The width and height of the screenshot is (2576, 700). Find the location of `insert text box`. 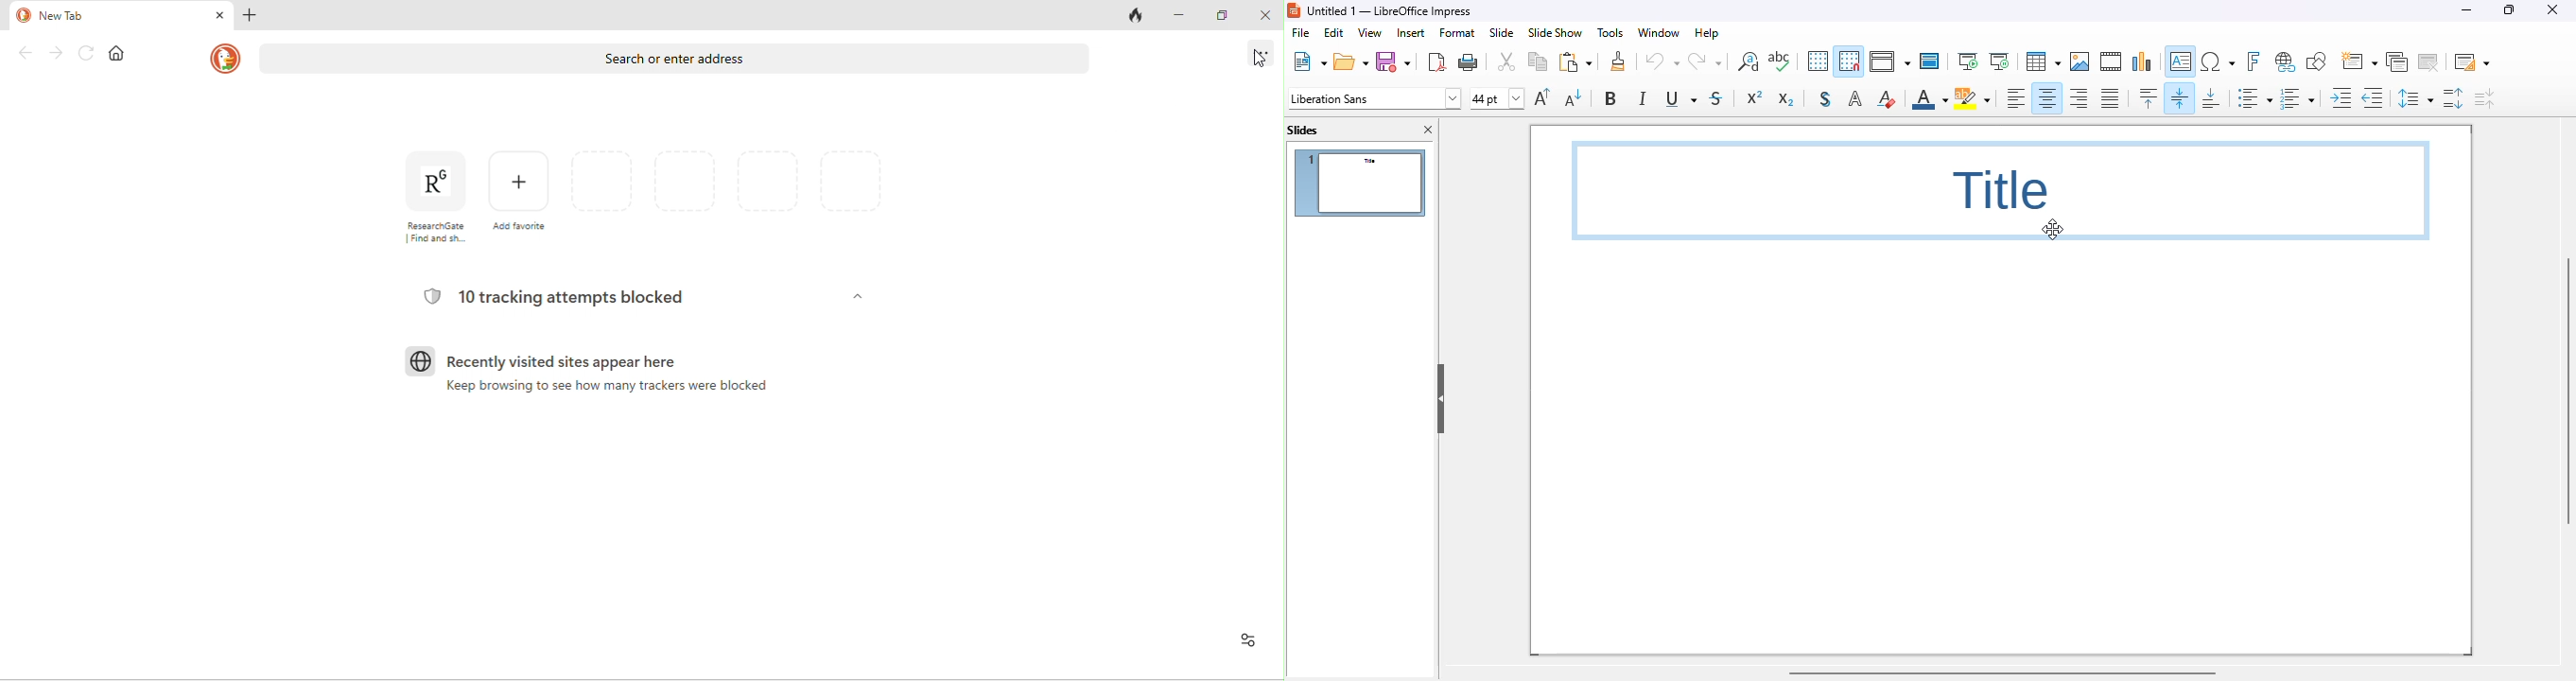

insert text box is located at coordinates (2181, 61).